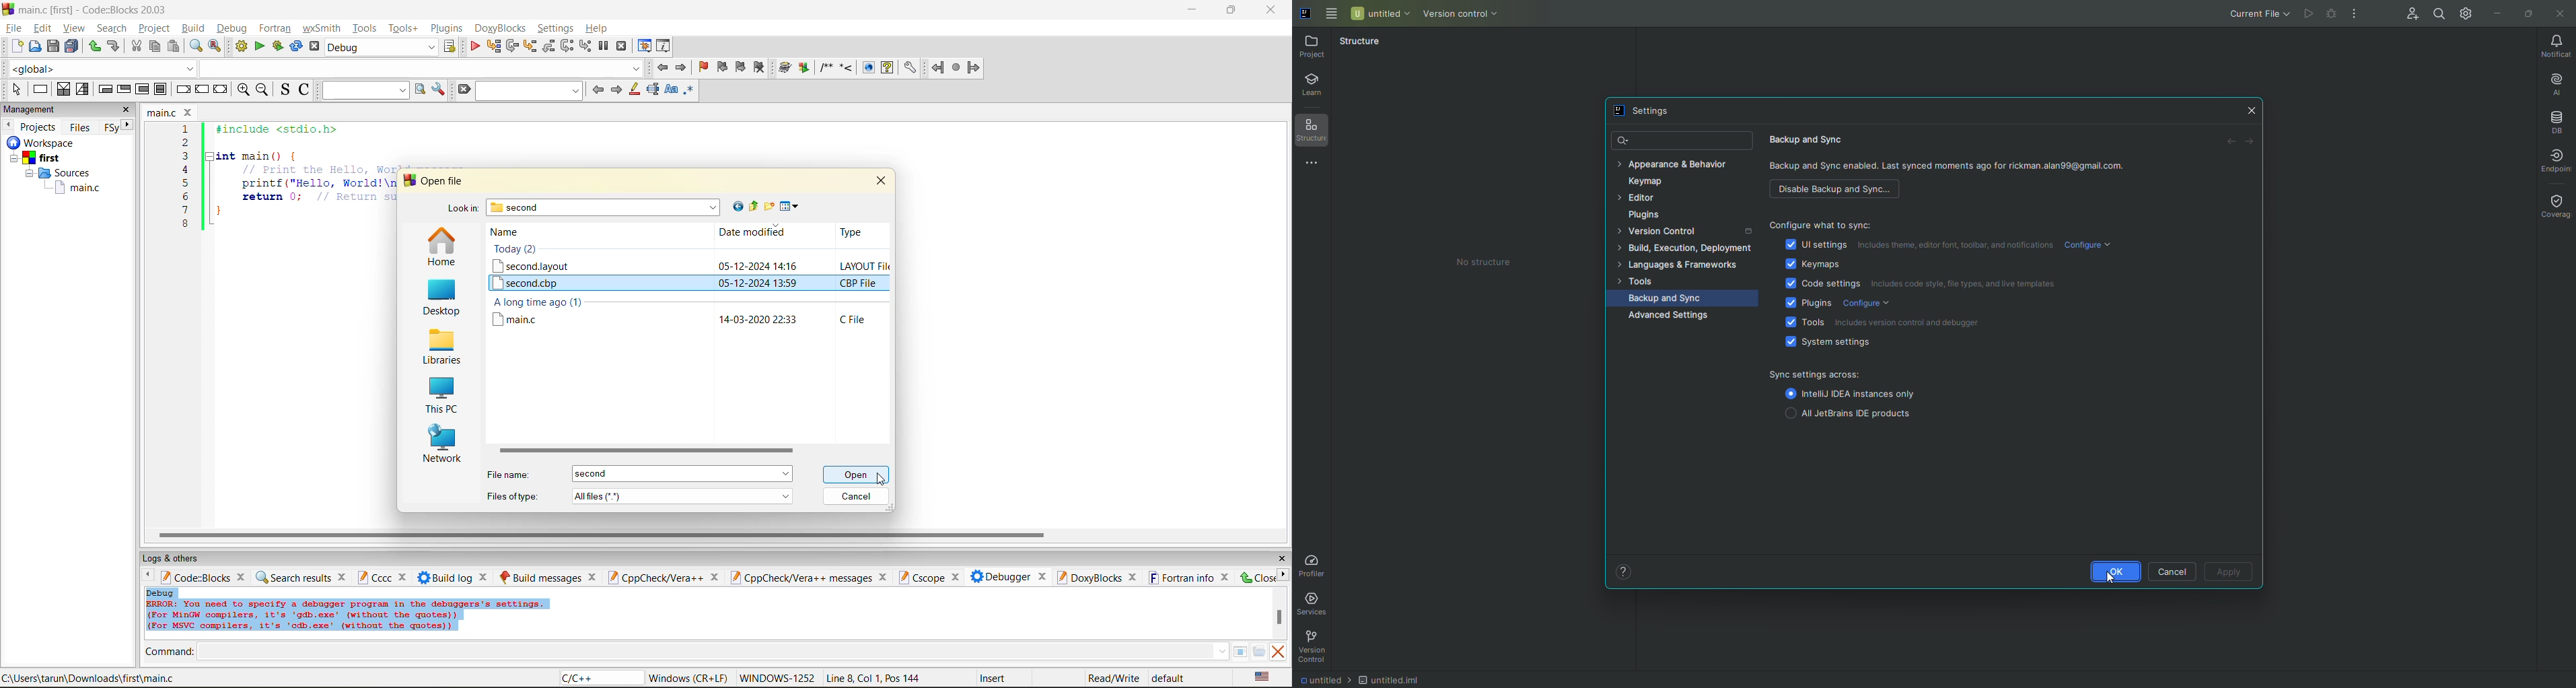 This screenshot has height=700, width=2576. I want to click on files, so click(80, 127).